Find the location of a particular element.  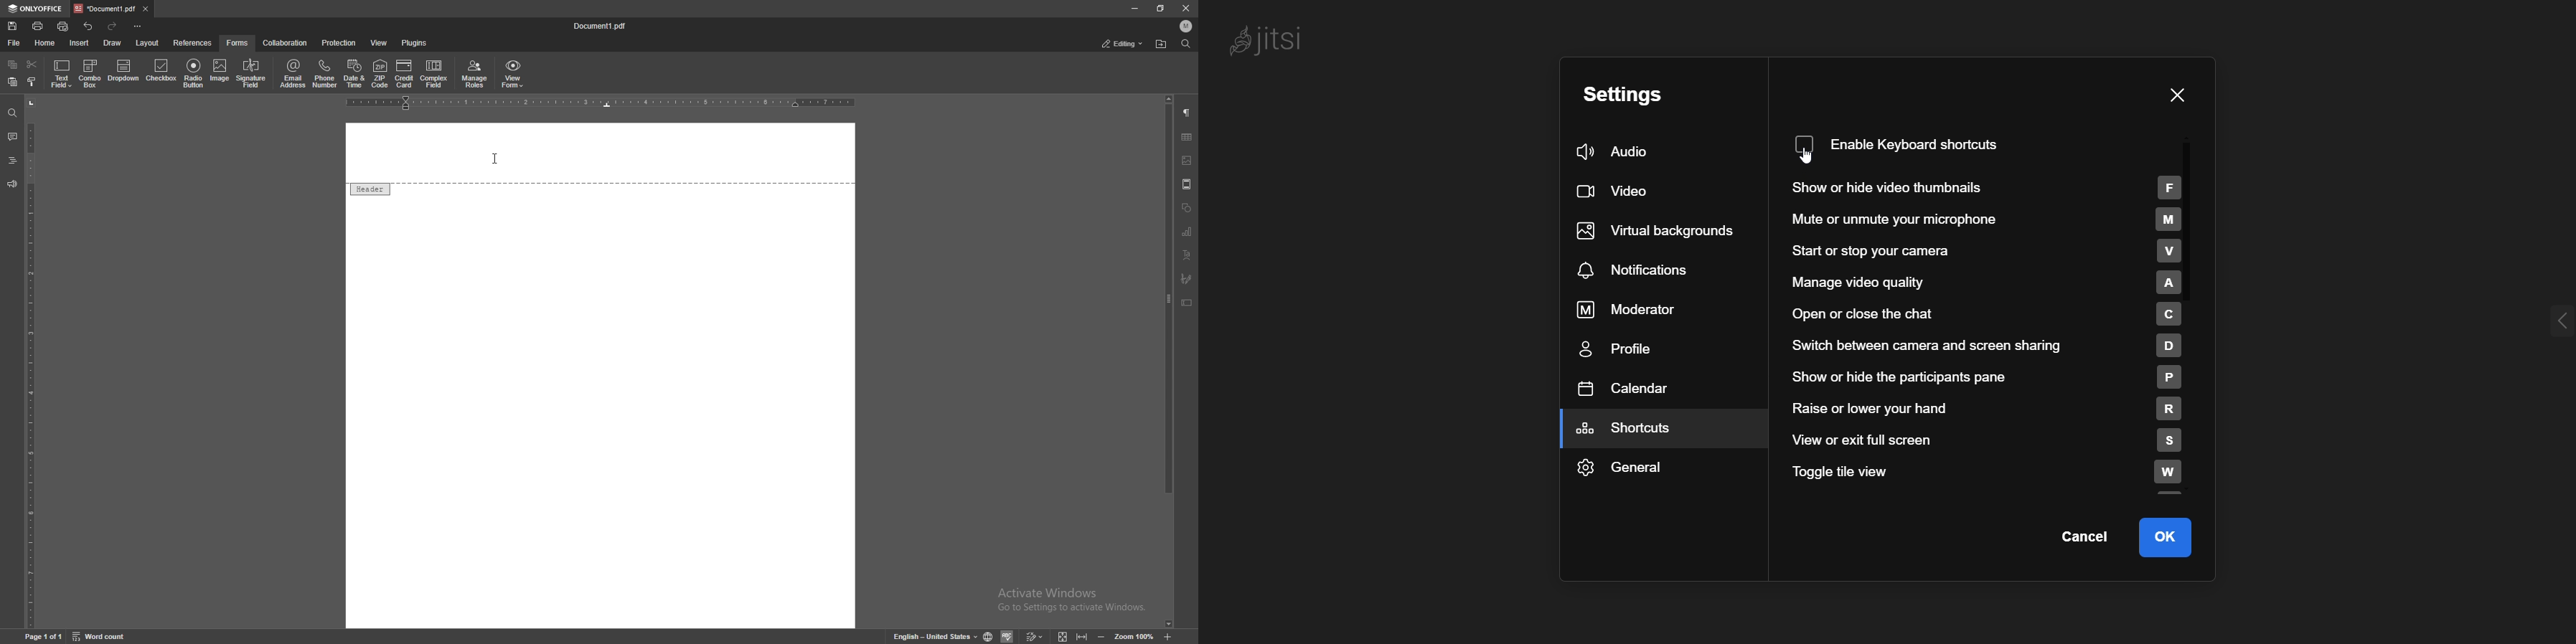

comment is located at coordinates (12, 136).